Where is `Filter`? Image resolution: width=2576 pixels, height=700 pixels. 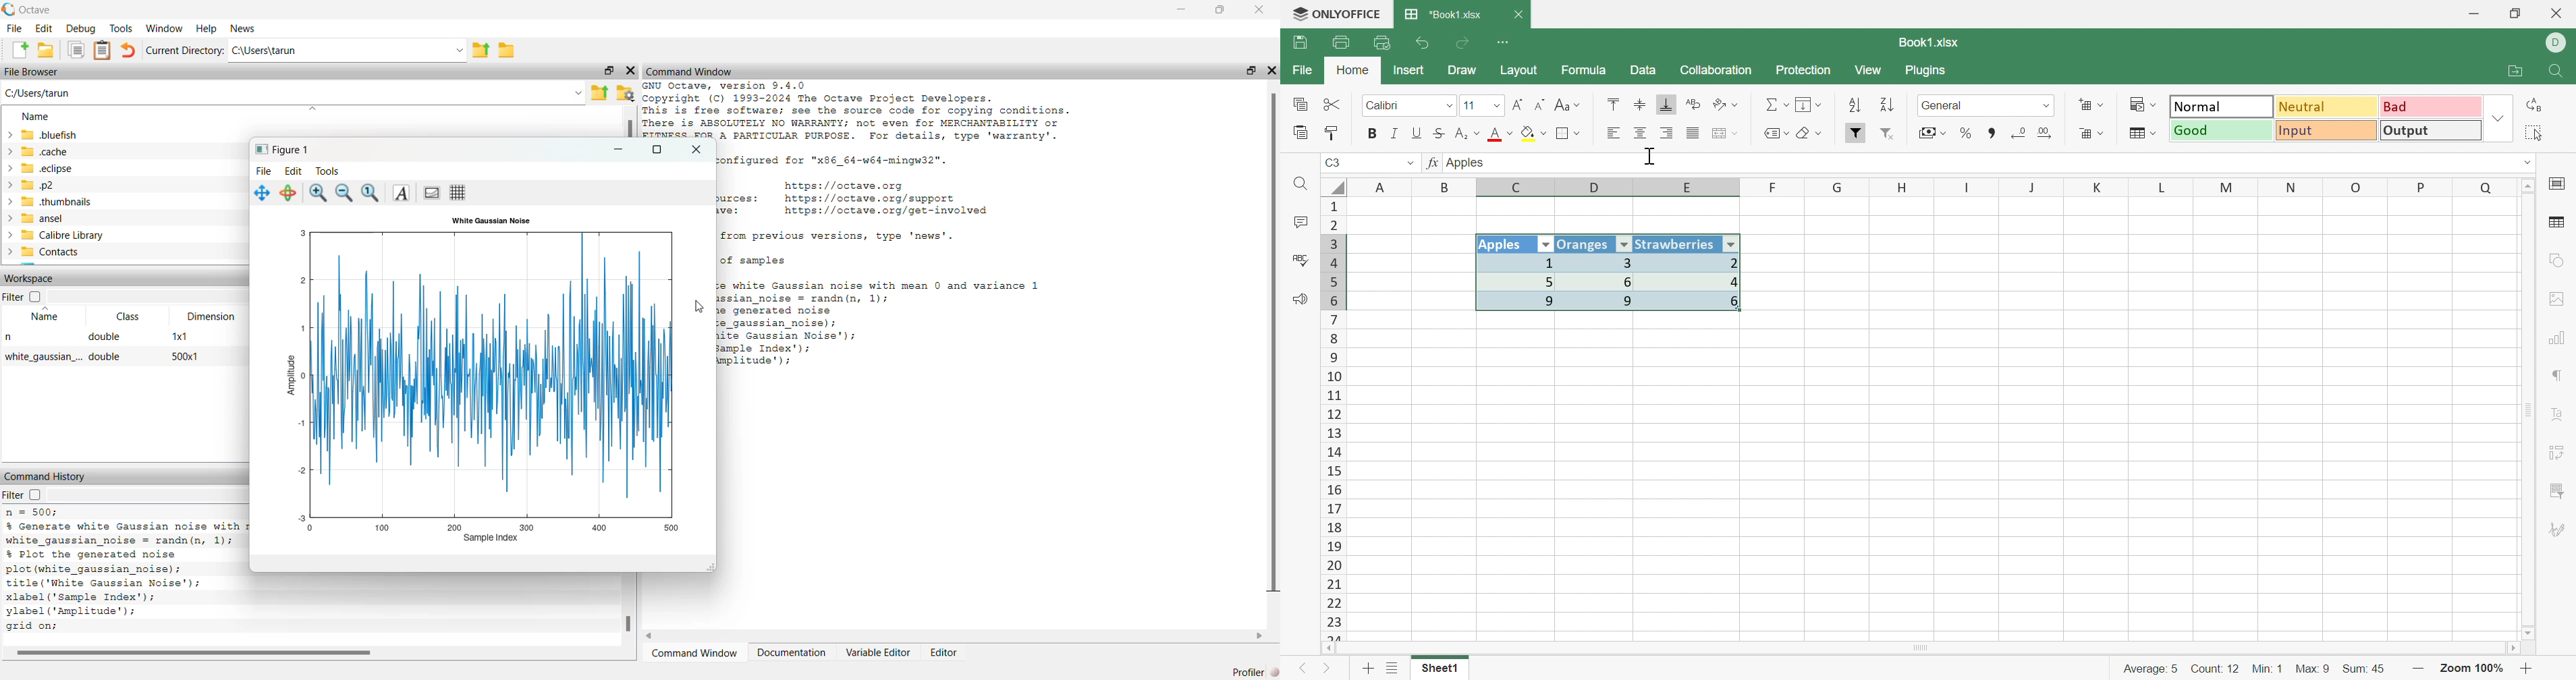
Filter is located at coordinates (1856, 133).